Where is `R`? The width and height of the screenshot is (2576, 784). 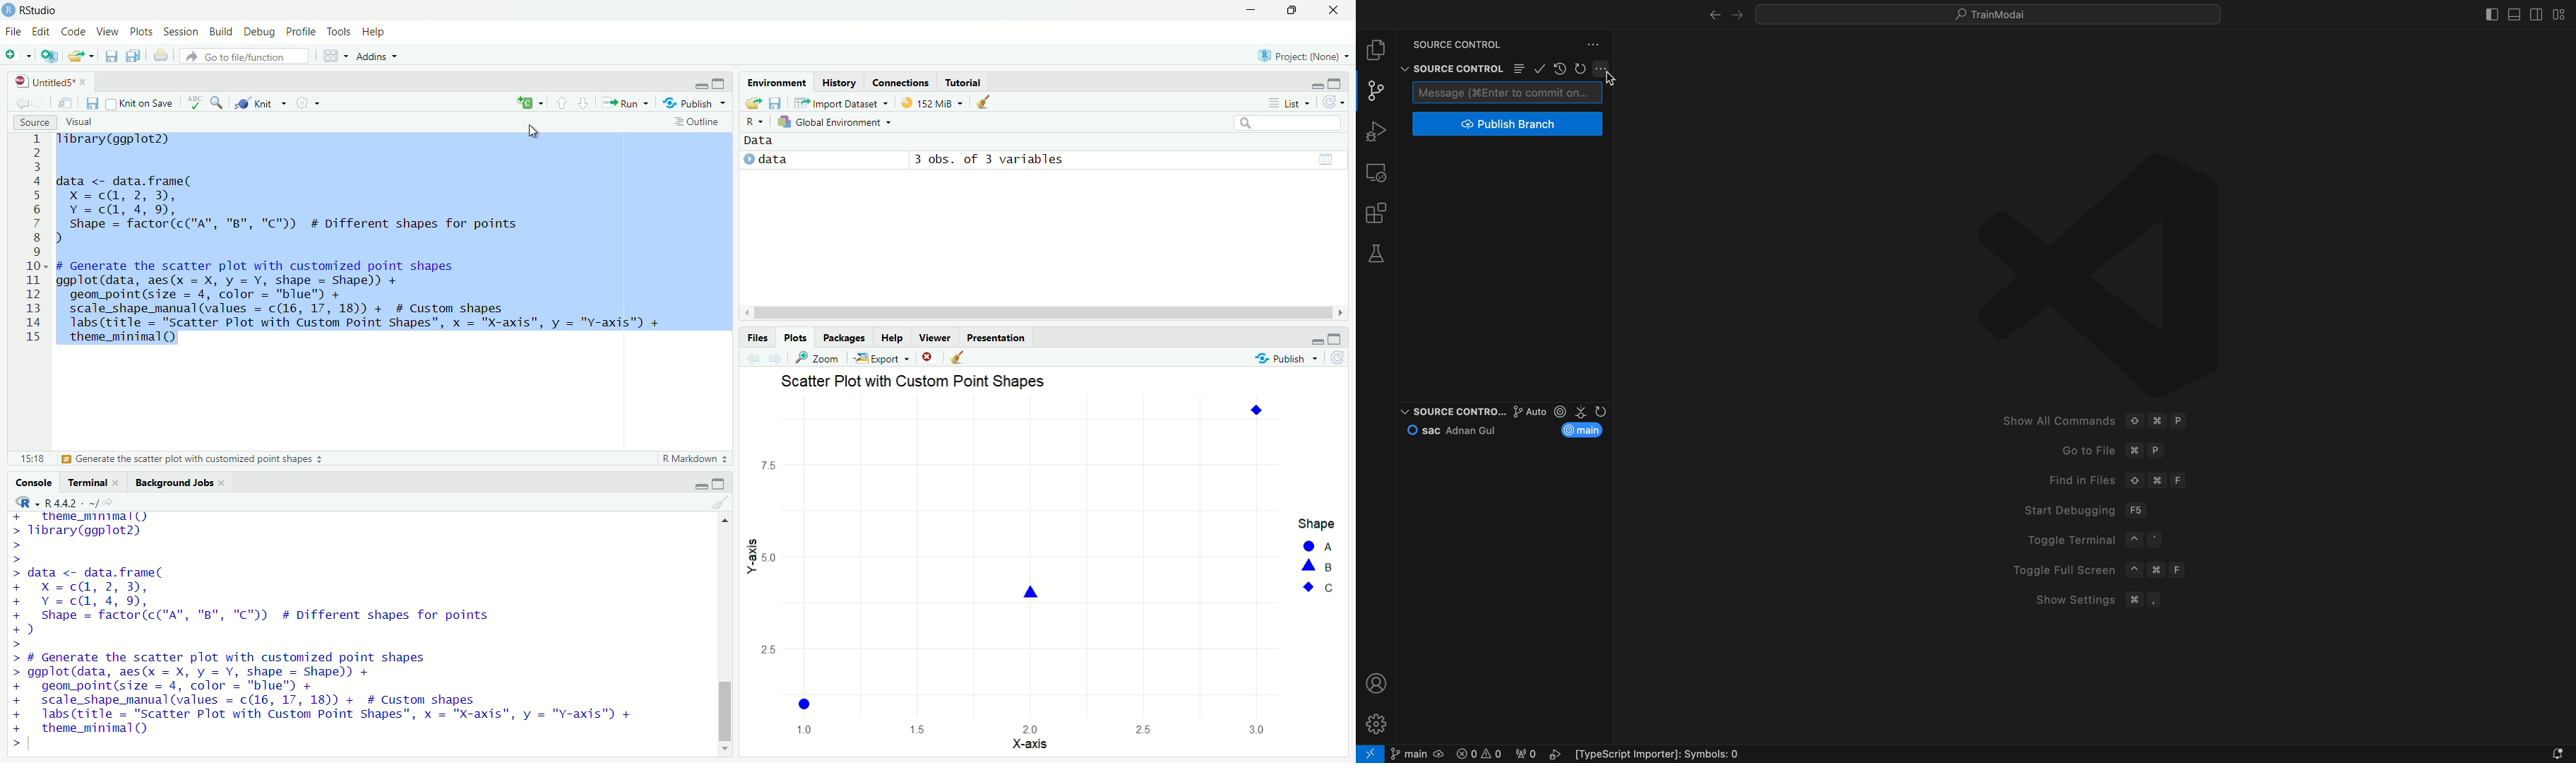 R is located at coordinates (26, 502).